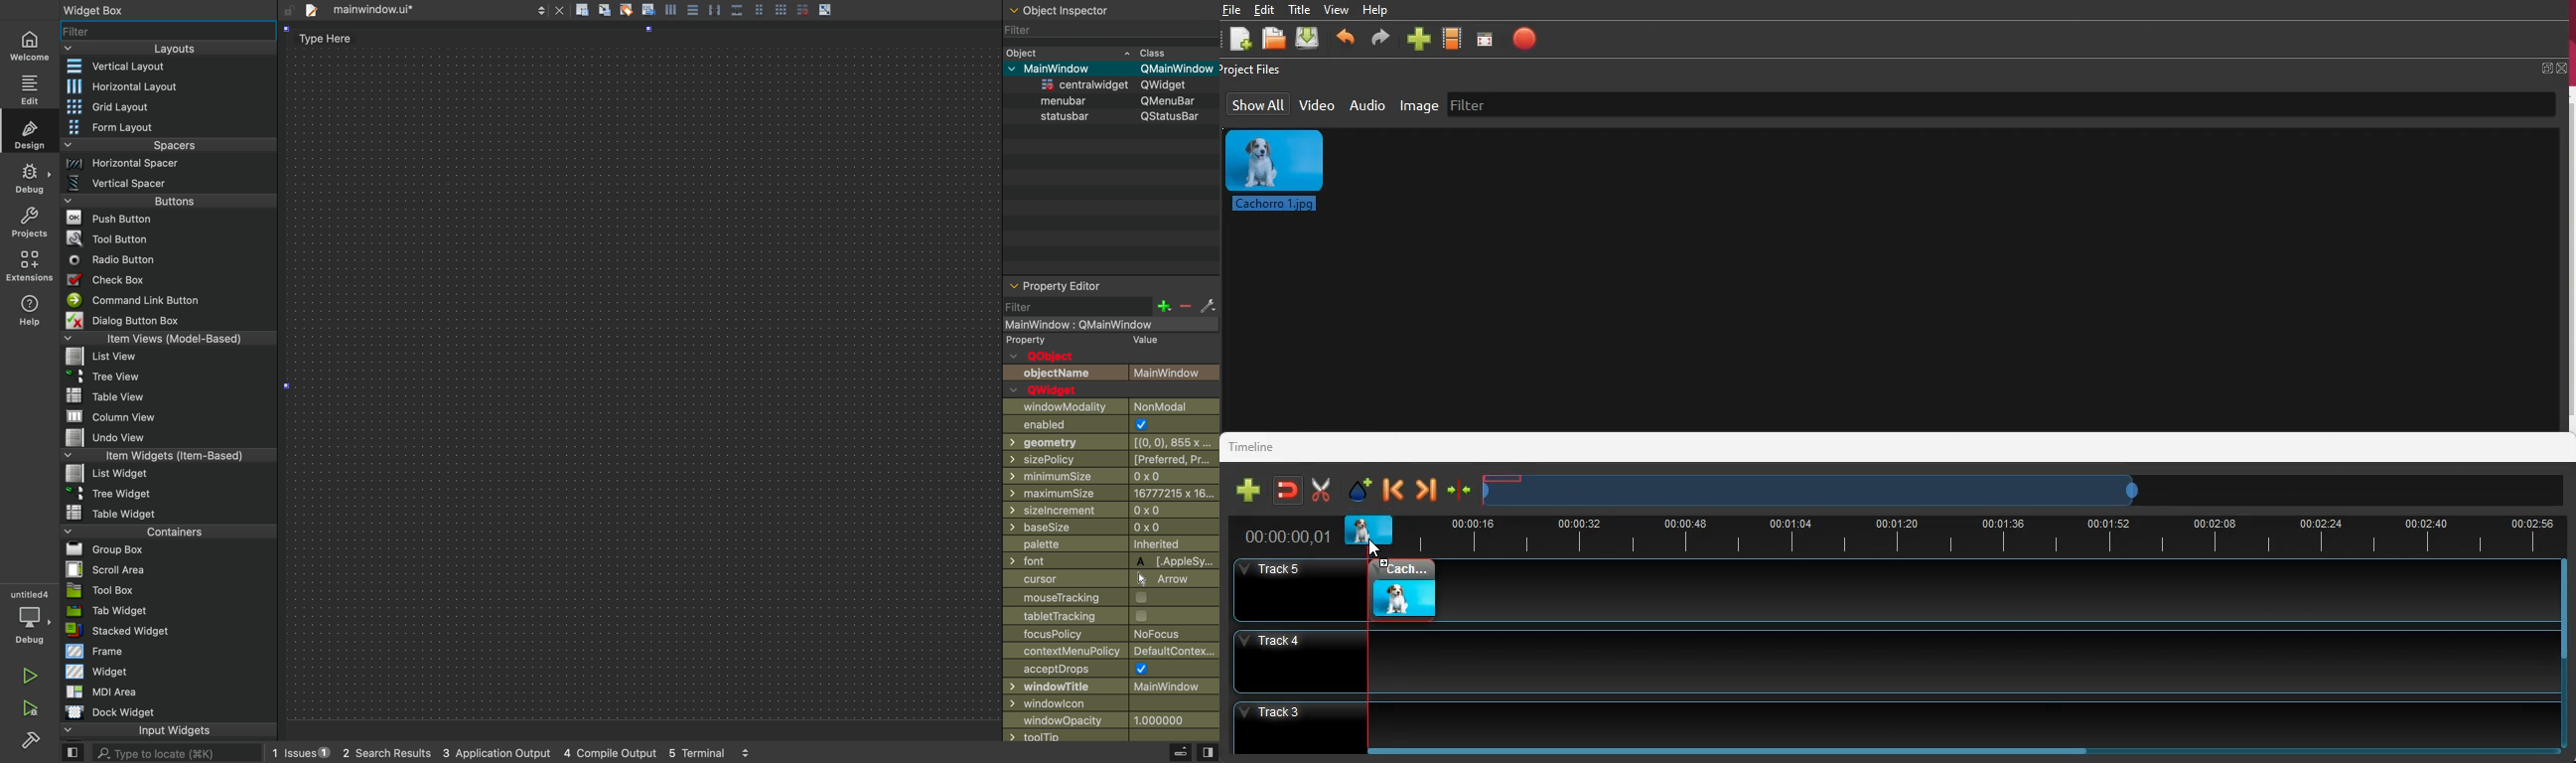 The image size is (2576, 784). What do you see at coordinates (433, 10) in the screenshot?
I see `file` at bounding box center [433, 10].